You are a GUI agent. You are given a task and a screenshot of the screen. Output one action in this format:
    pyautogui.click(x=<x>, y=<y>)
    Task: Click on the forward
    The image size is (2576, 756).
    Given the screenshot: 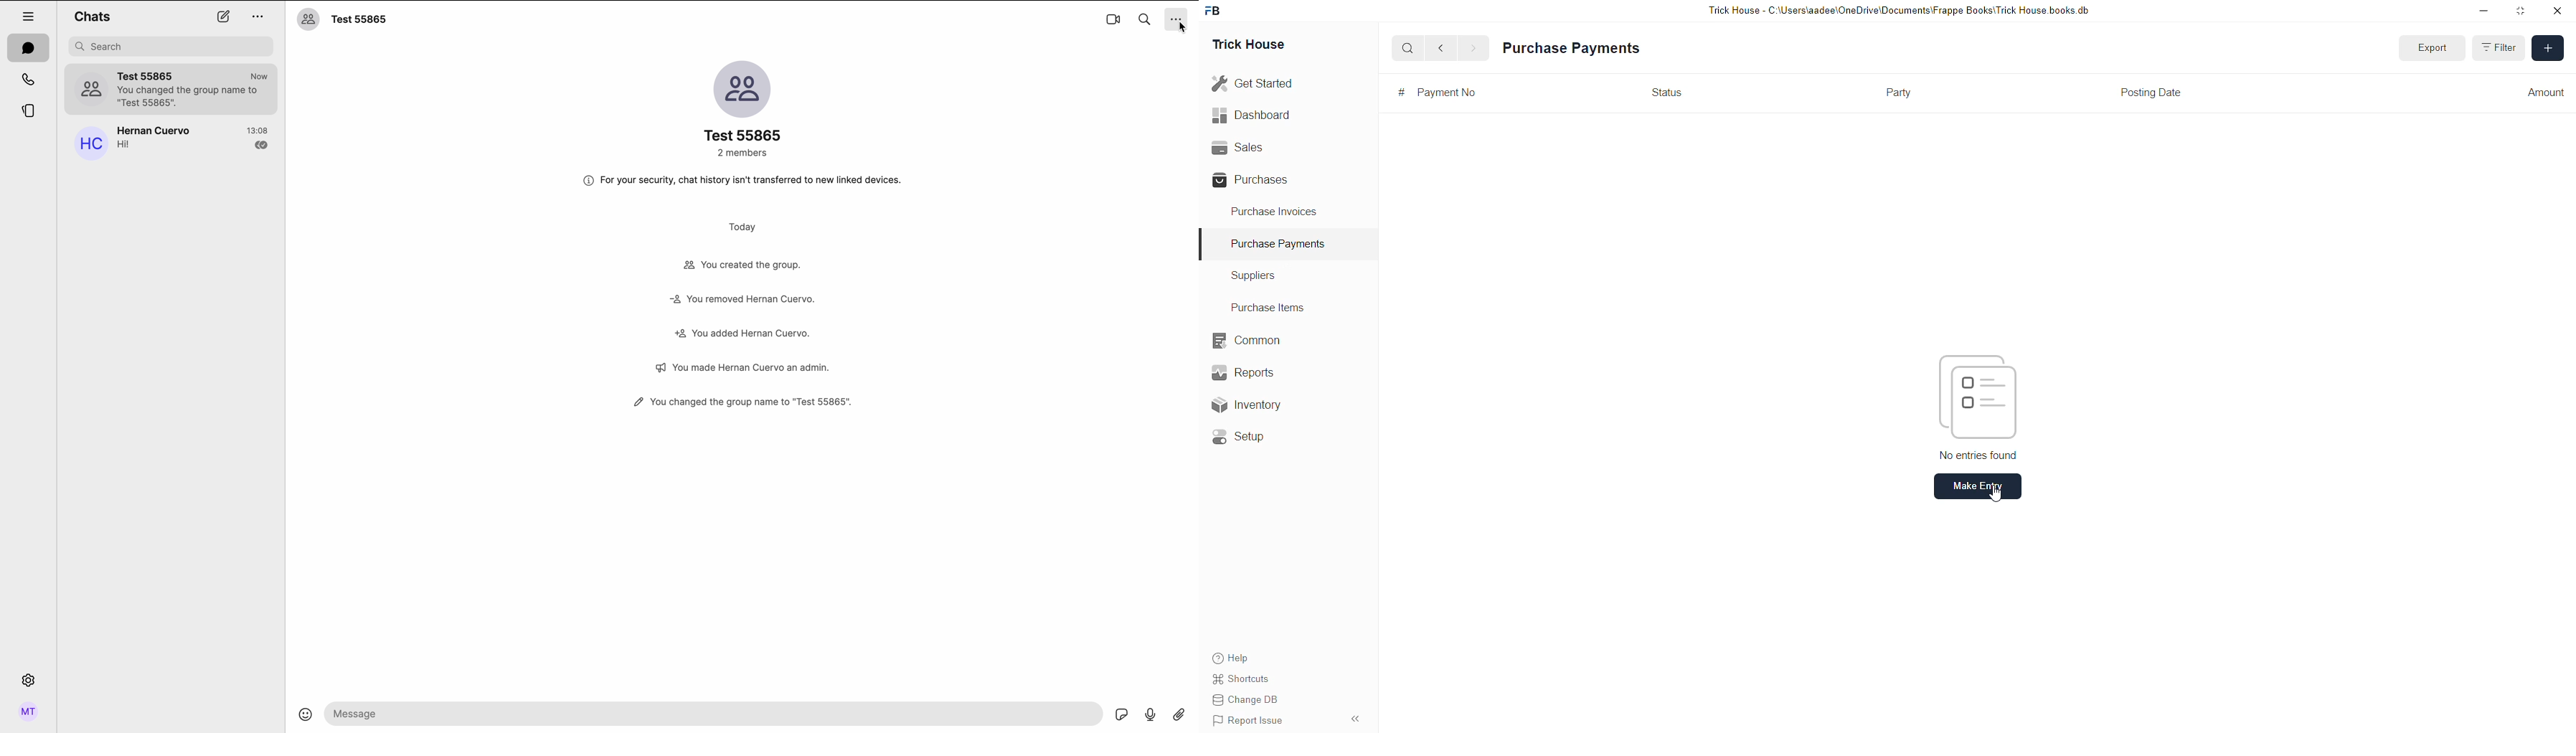 What is the action you would take?
    pyautogui.click(x=1473, y=48)
    